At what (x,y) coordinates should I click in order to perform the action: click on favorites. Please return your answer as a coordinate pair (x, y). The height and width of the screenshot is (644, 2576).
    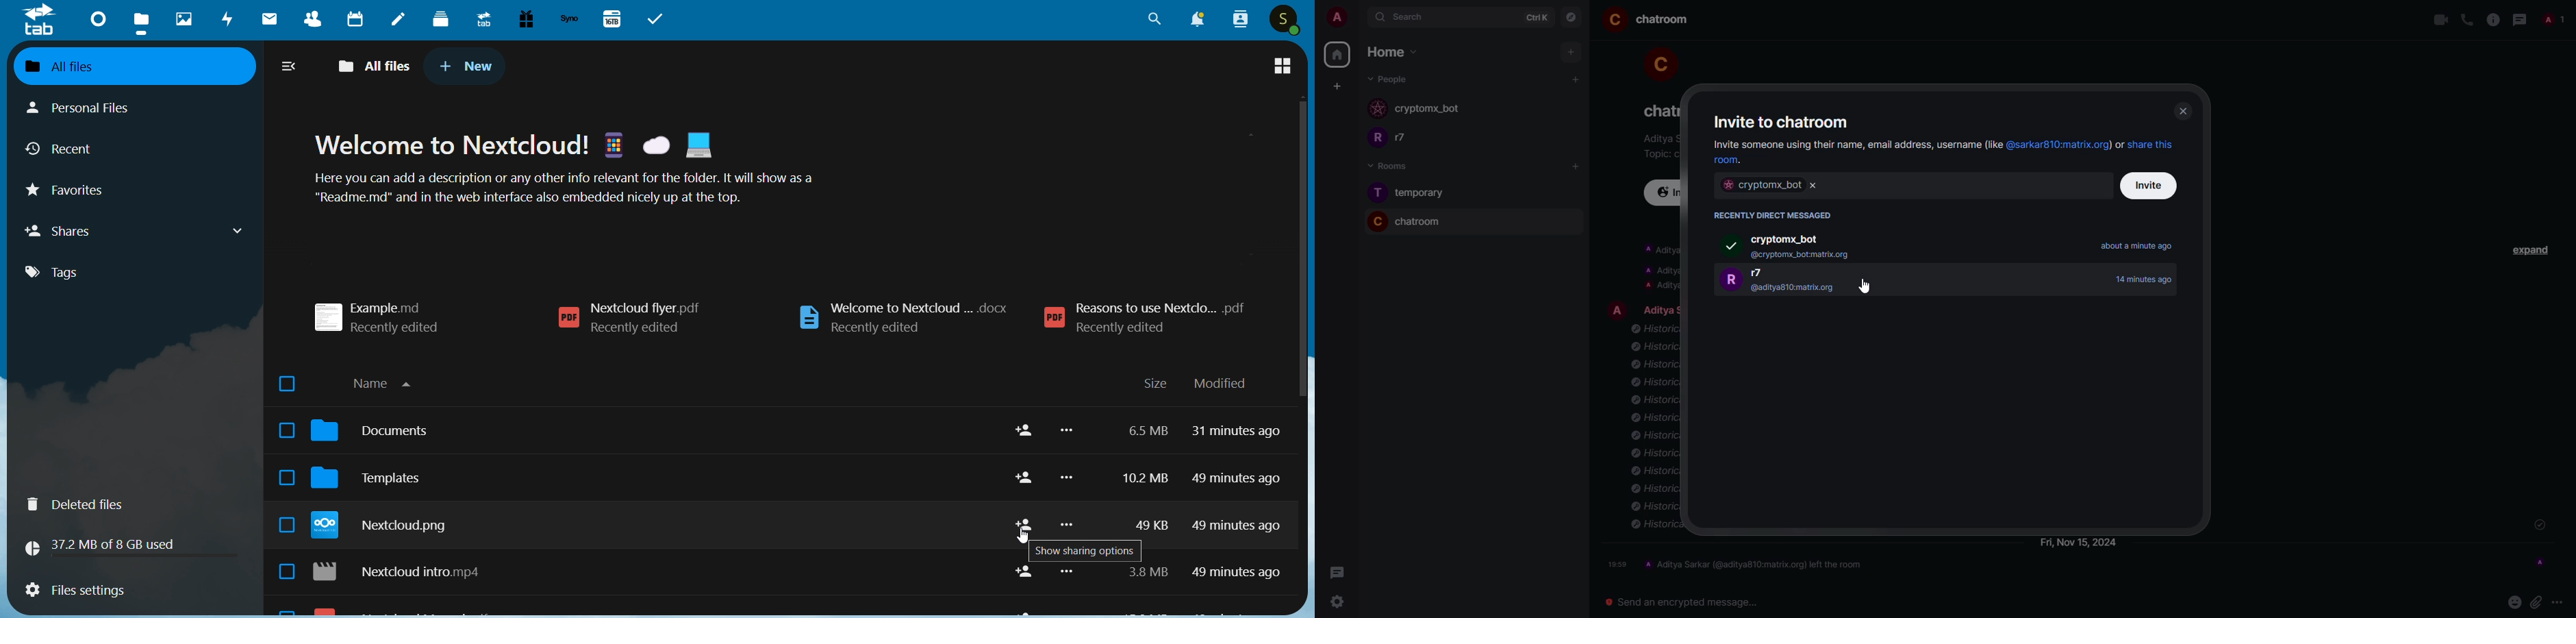
    Looking at the image, I should click on (77, 194).